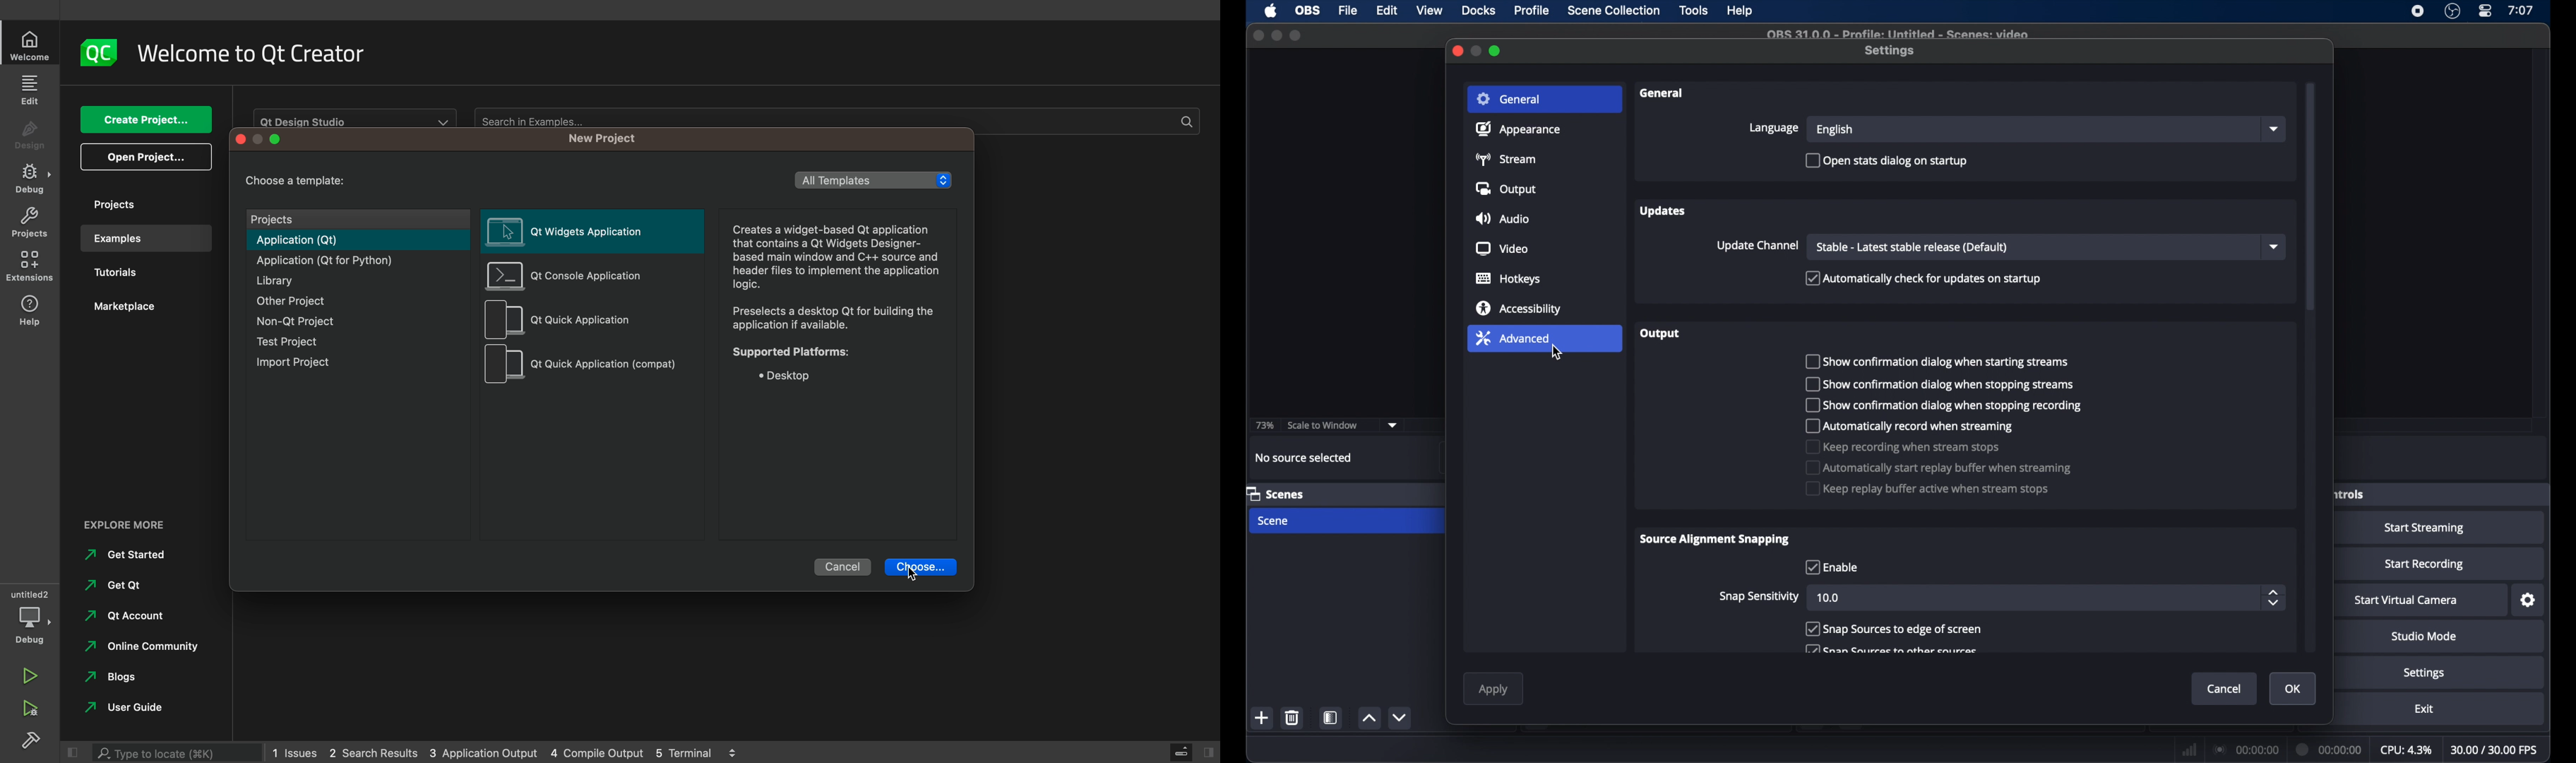 The image size is (2576, 784). I want to click on user guides, so click(121, 710).